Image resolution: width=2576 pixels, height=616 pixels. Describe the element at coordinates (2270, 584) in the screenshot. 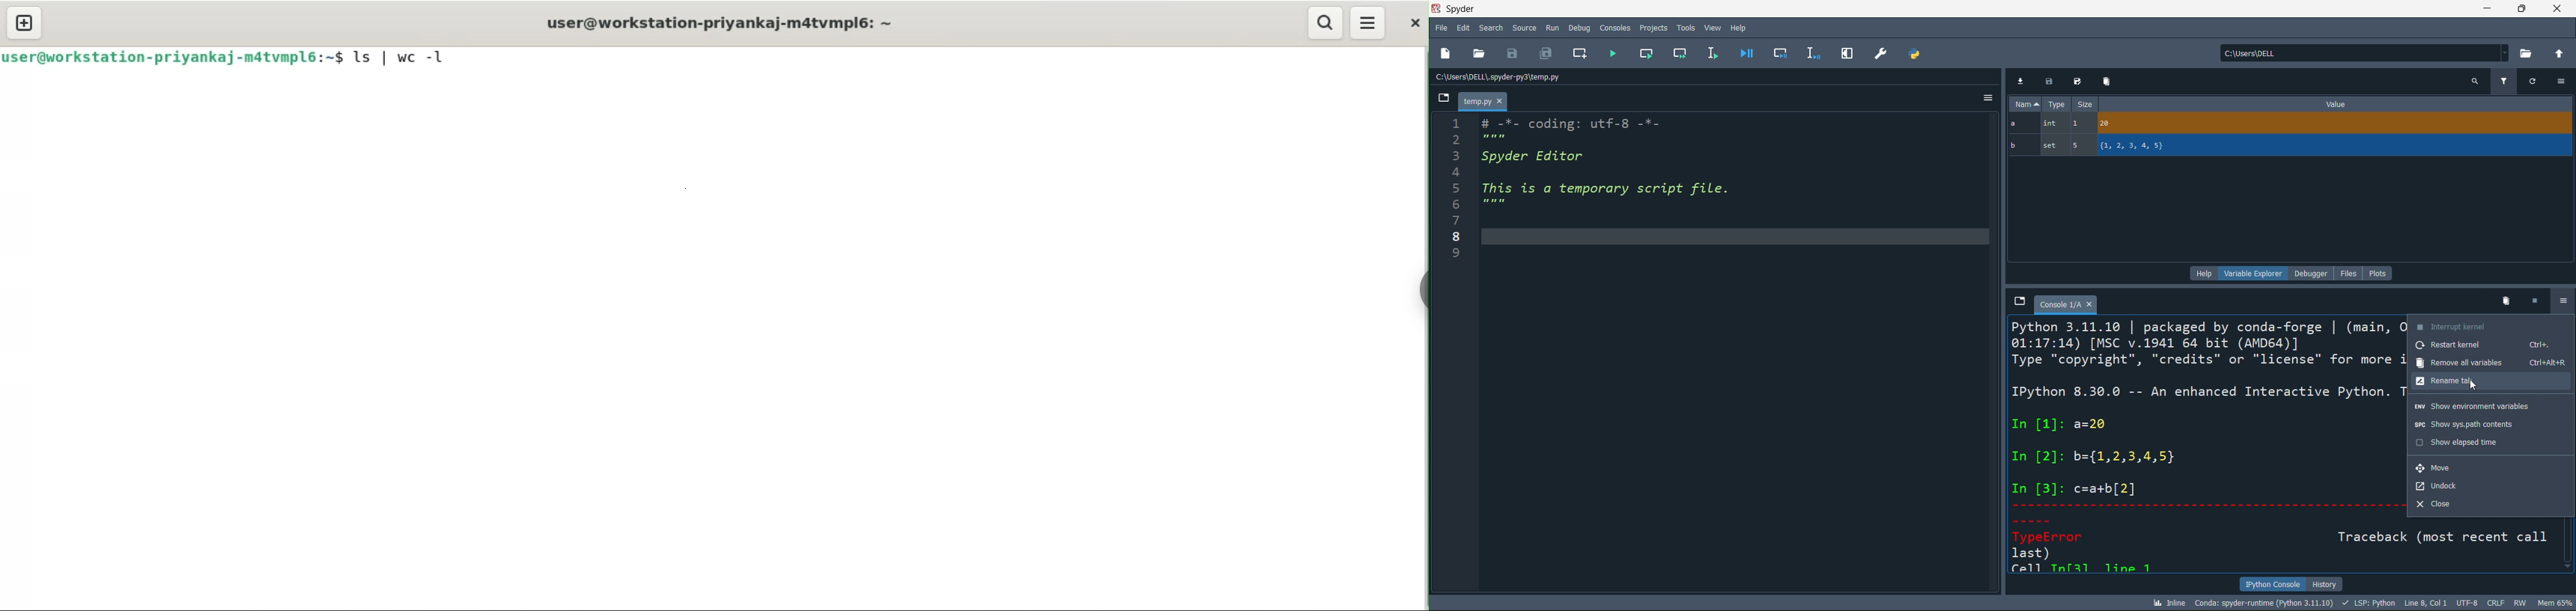

I see `ipython console` at that location.